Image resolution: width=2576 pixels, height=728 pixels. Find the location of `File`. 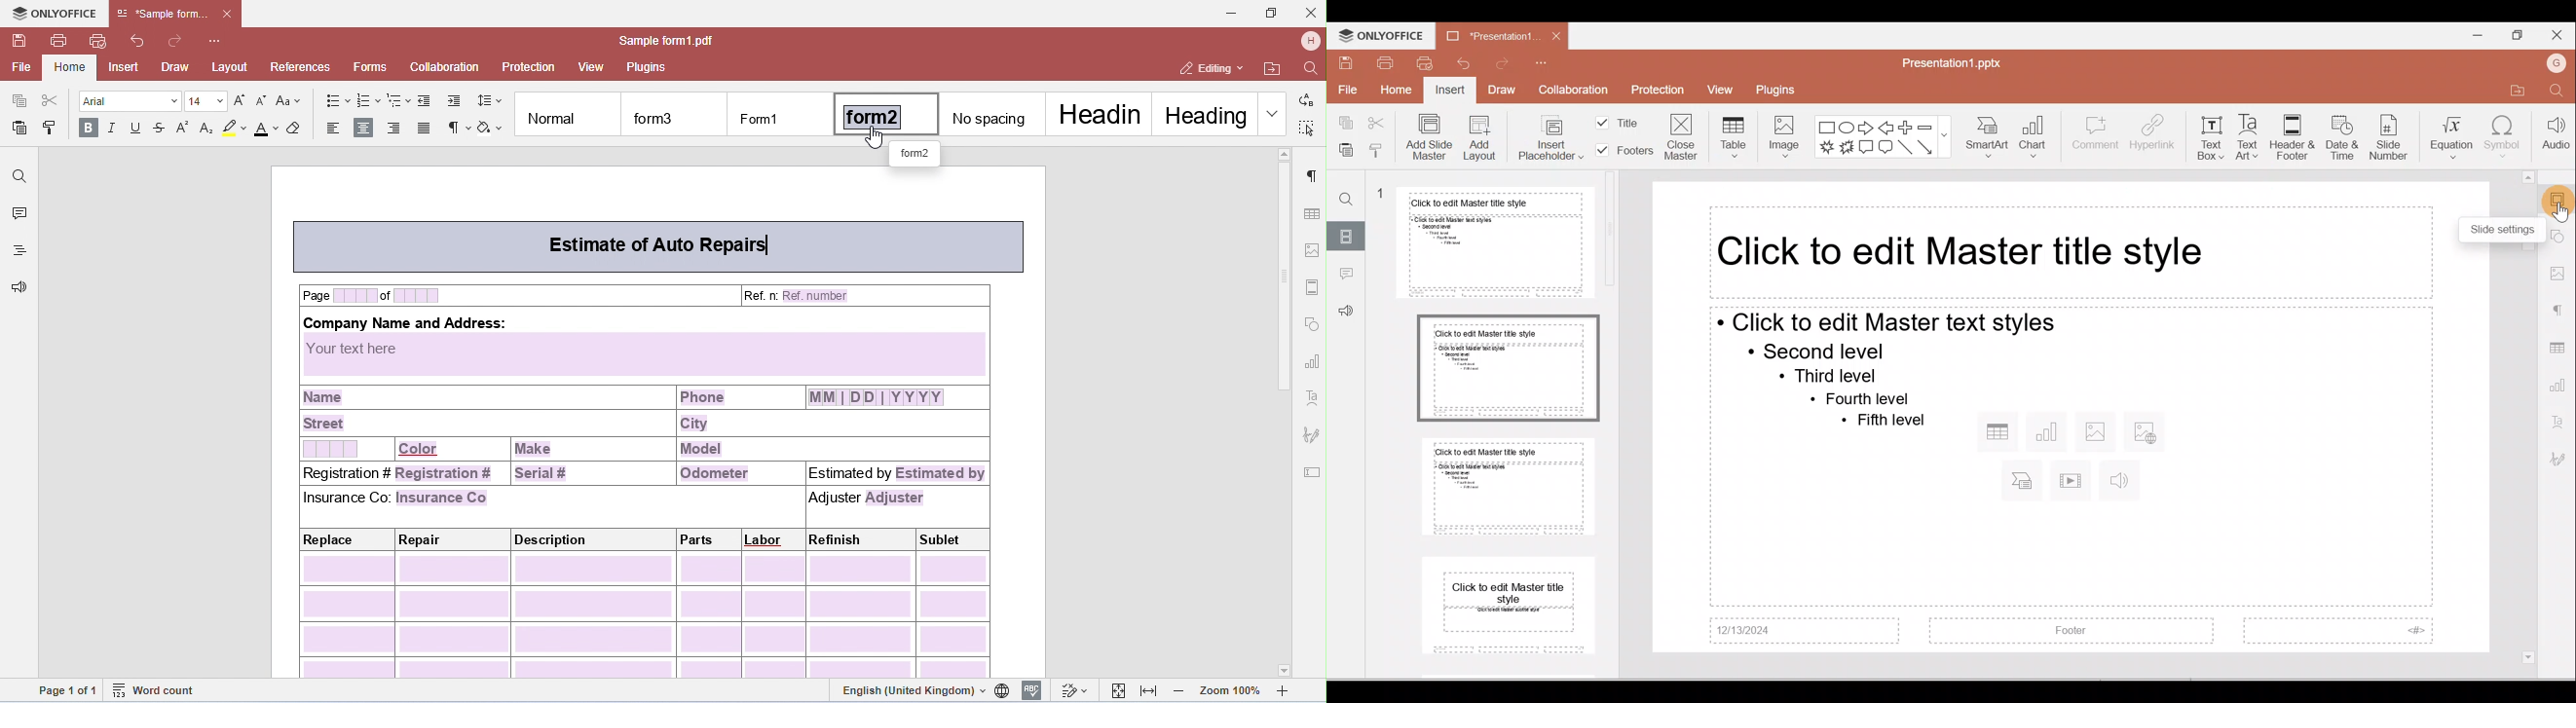

File is located at coordinates (1346, 91).